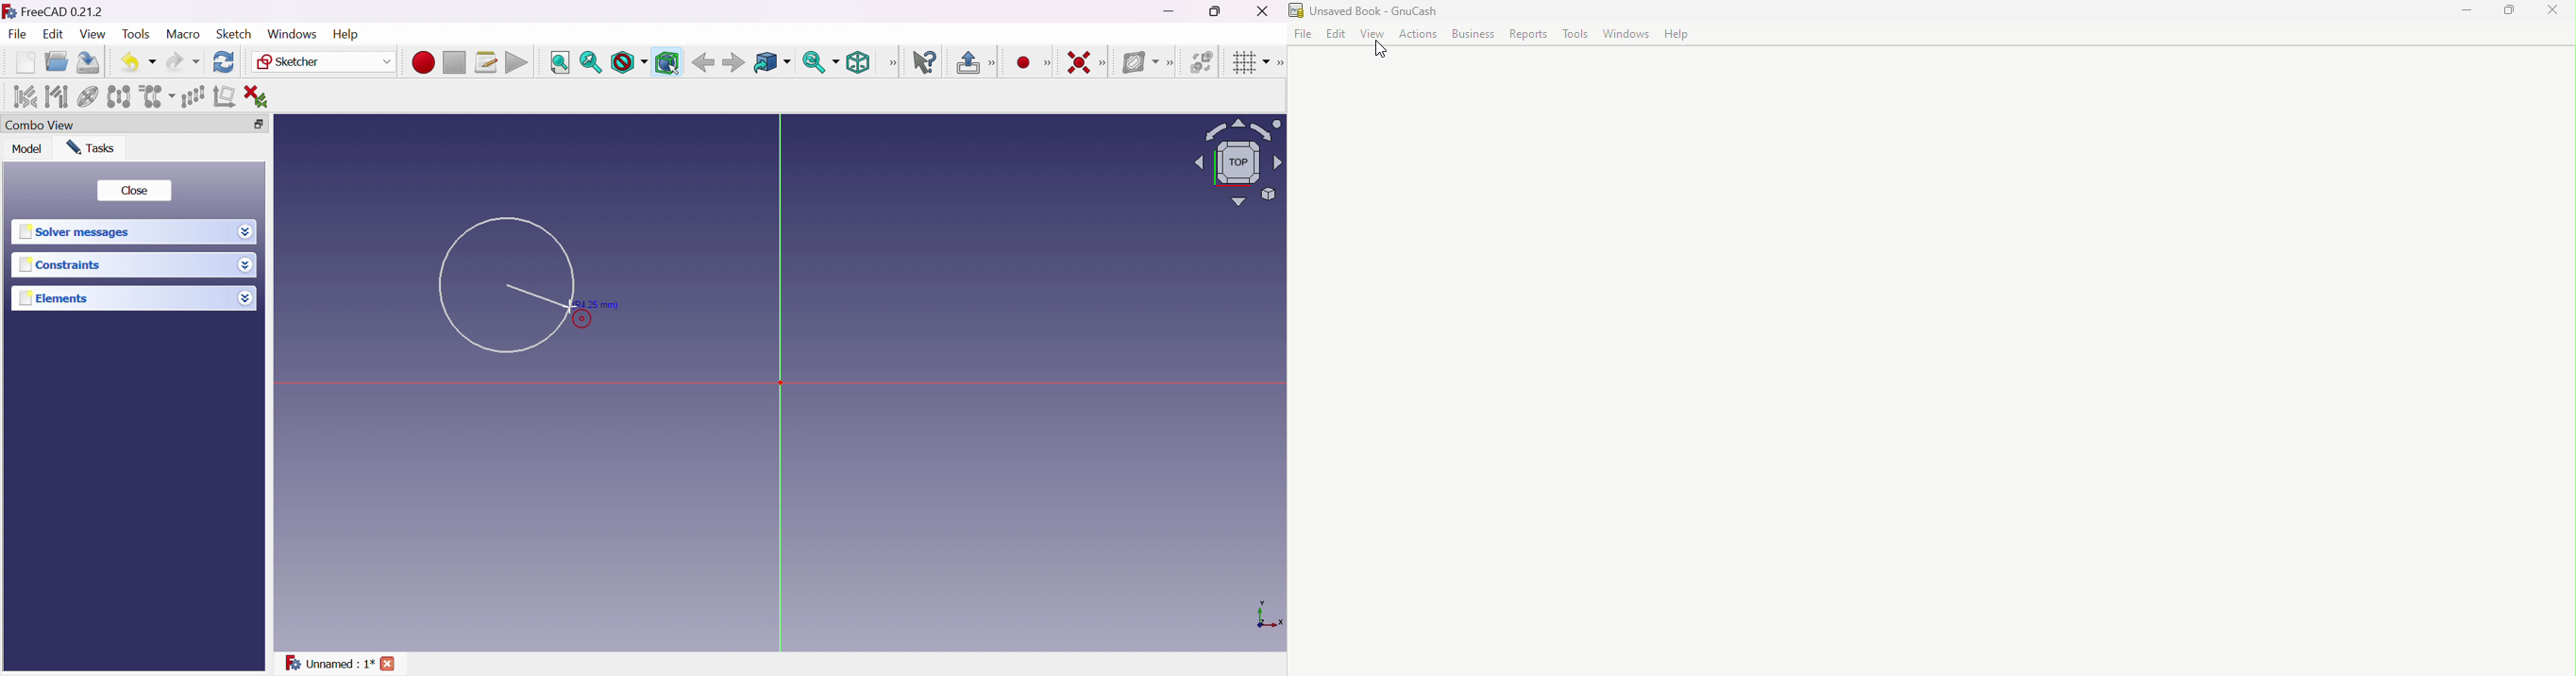 The image size is (2576, 700). What do you see at coordinates (2514, 11) in the screenshot?
I see `Maximize` at bounding box center [2514, 11].